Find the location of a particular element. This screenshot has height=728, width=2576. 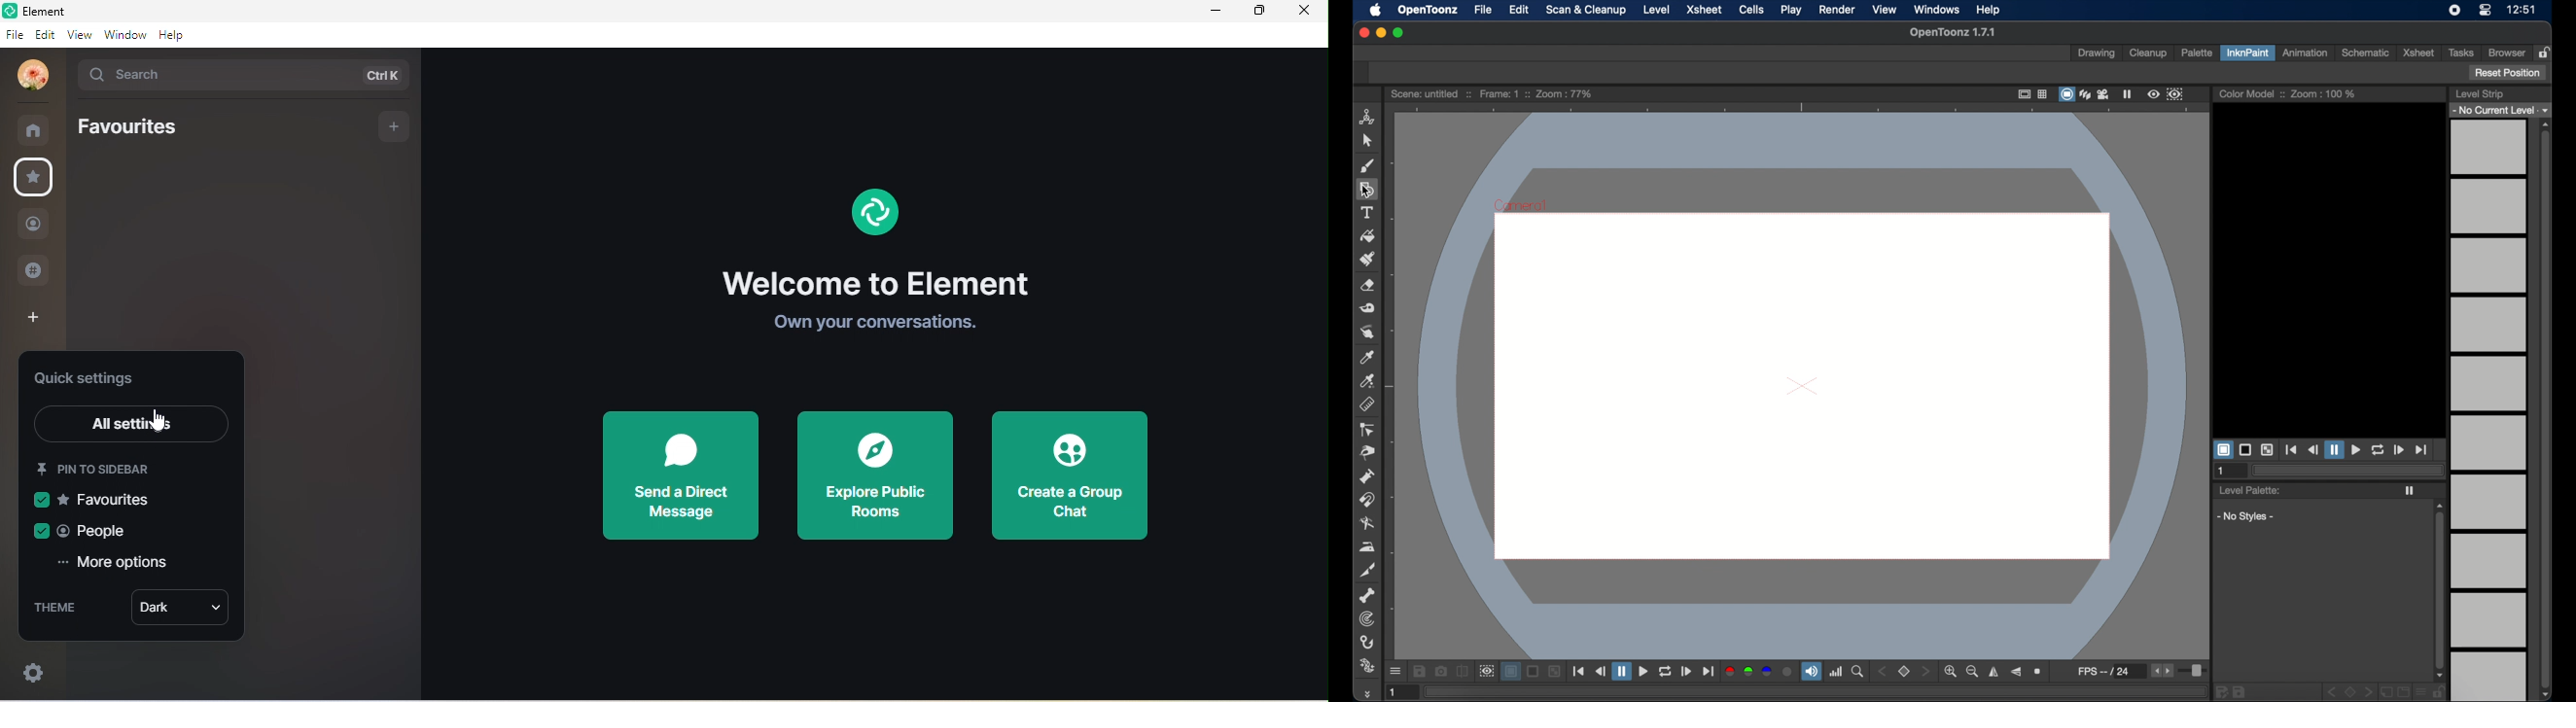

alpha channel is located at coordinates (1788, 671).